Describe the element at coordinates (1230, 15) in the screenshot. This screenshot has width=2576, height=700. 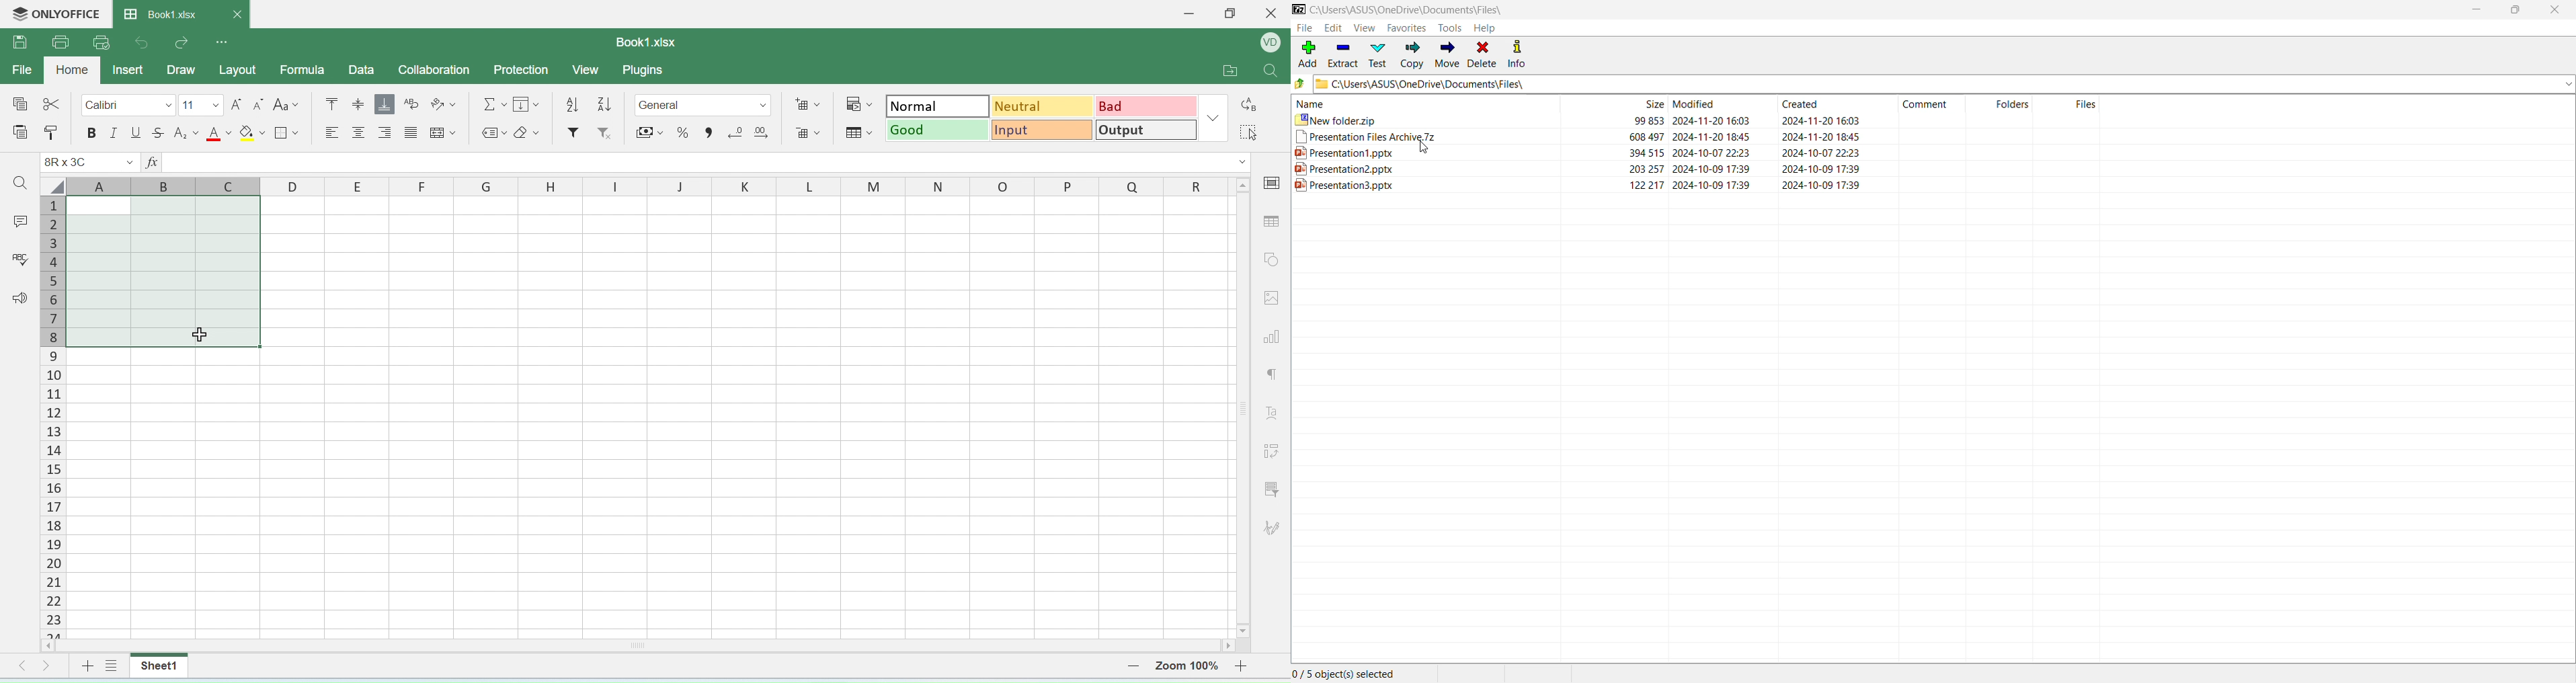
I see `restore` at that location.